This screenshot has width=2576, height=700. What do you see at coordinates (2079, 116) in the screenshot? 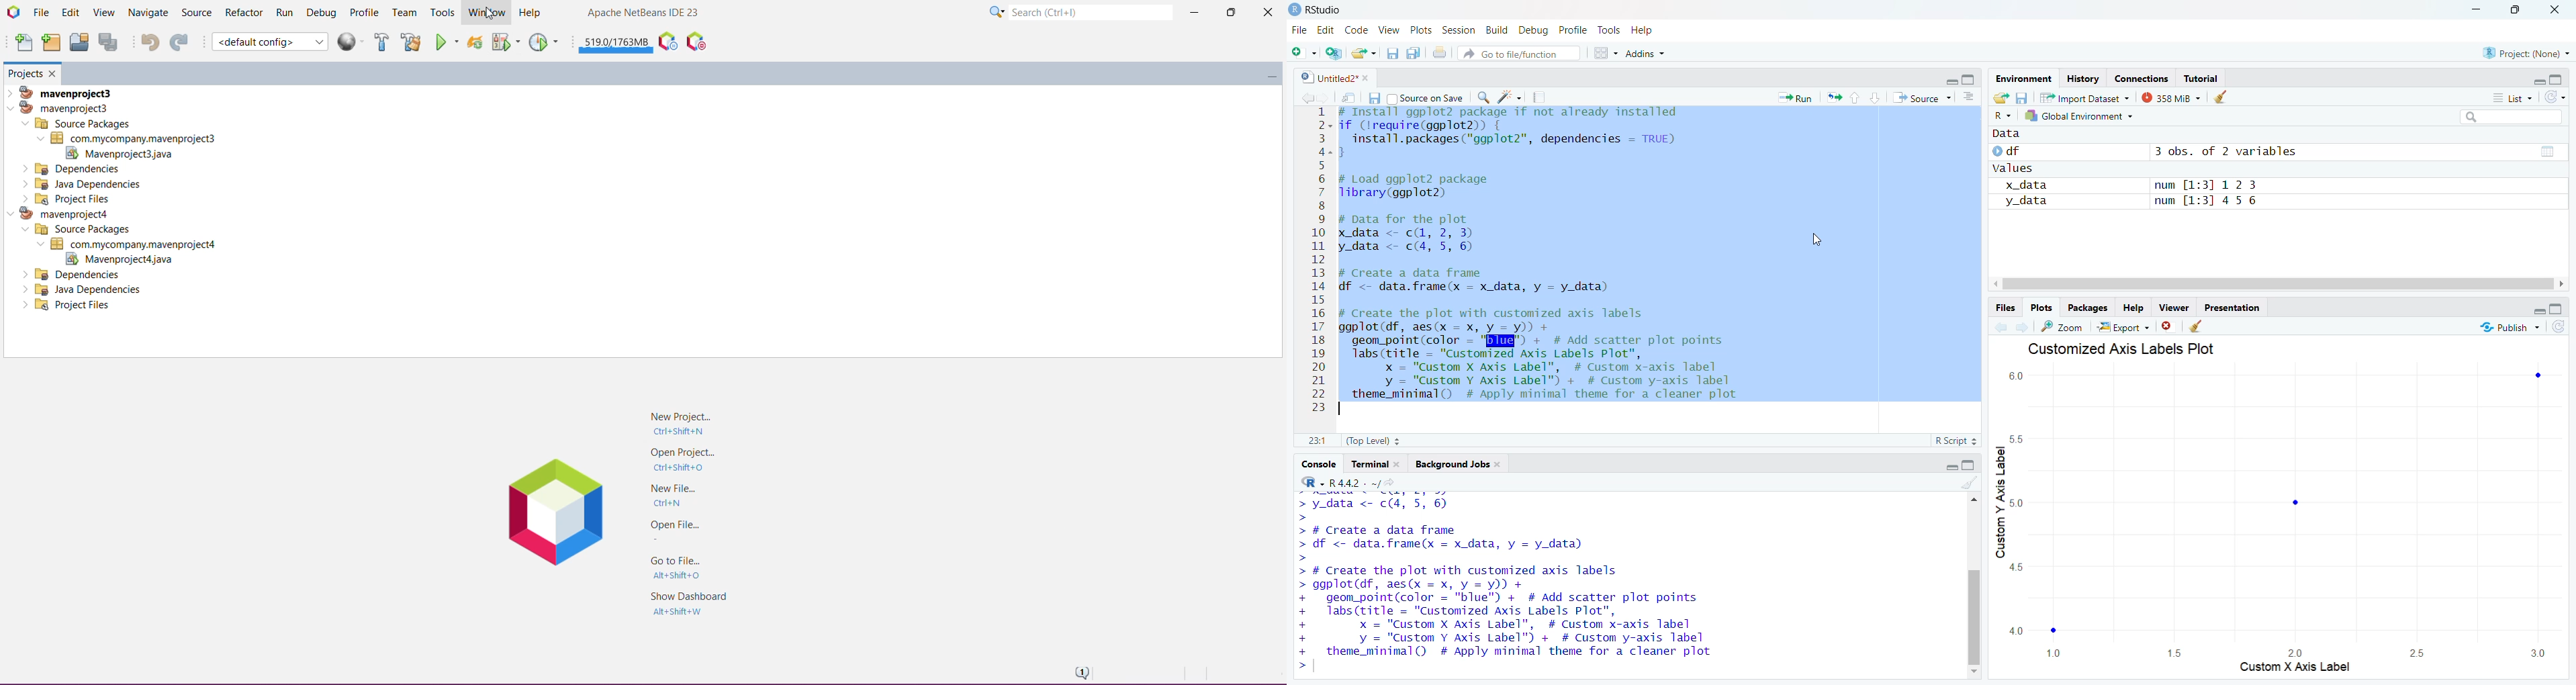
I see `Global Environment ~` at bounding box center [2079, 116].